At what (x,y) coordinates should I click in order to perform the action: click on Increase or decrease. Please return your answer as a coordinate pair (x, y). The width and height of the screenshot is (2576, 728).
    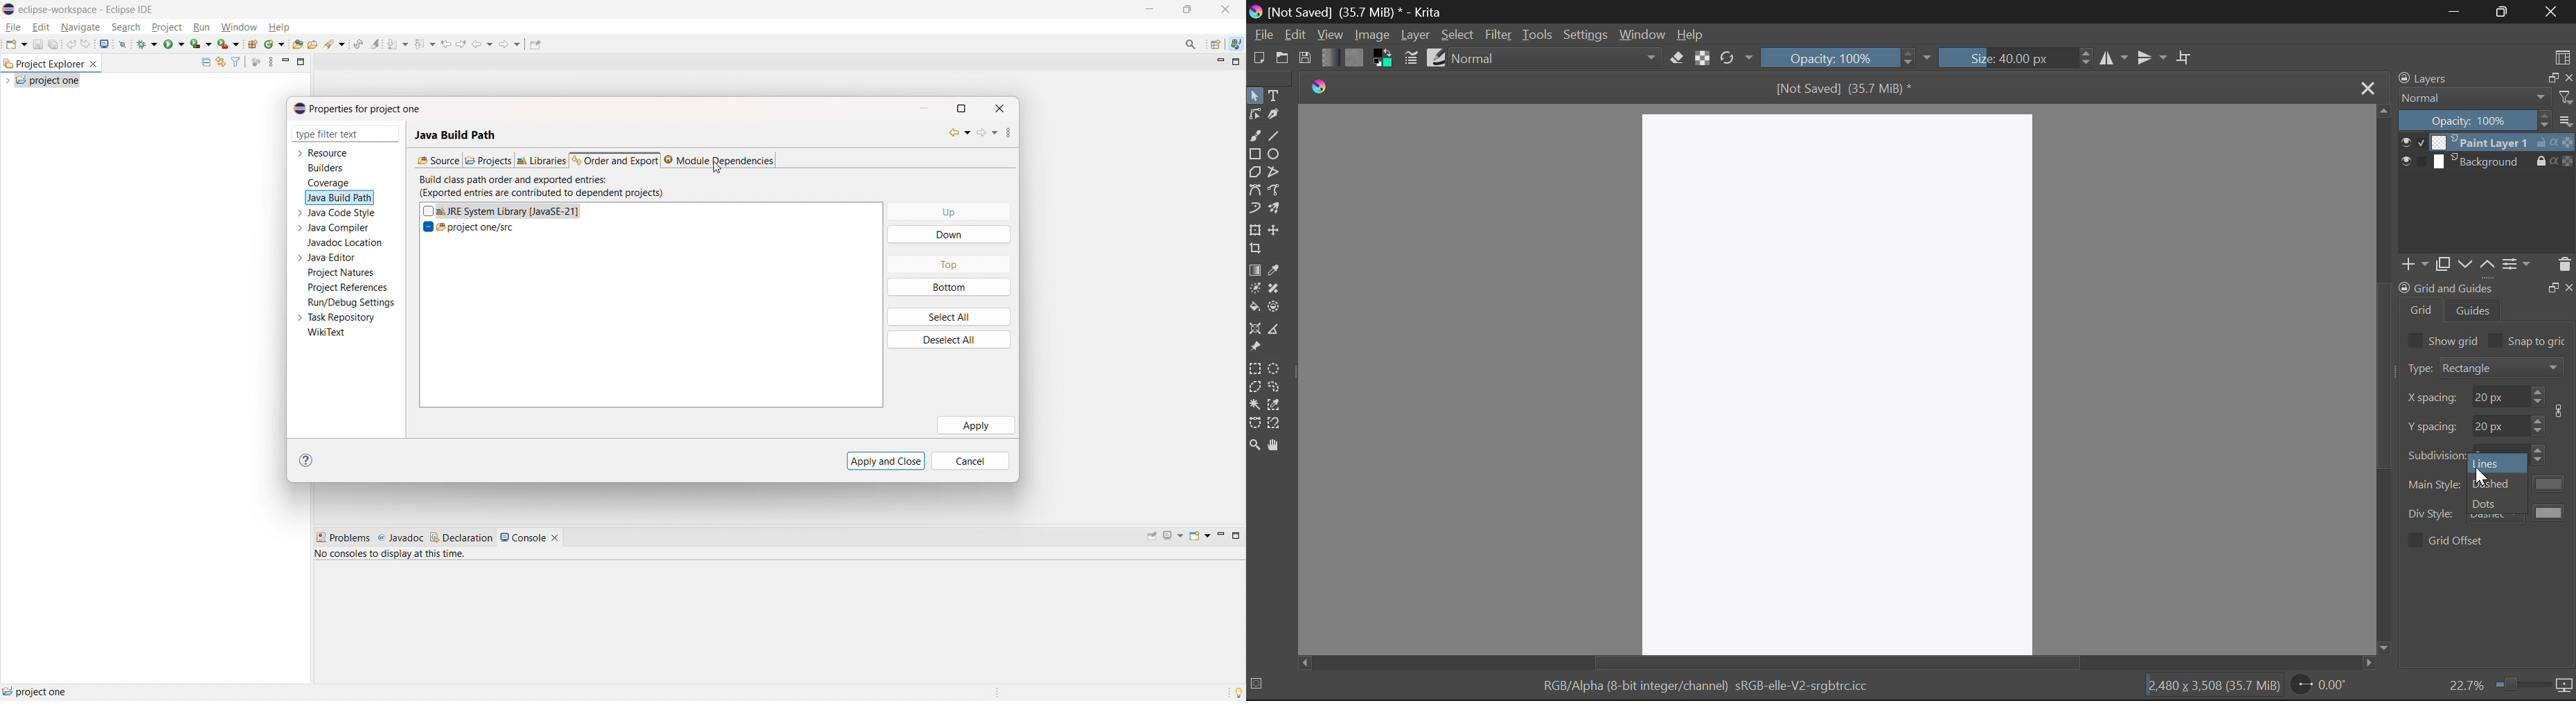
    Looking at the image, I should click on (2540, 455).